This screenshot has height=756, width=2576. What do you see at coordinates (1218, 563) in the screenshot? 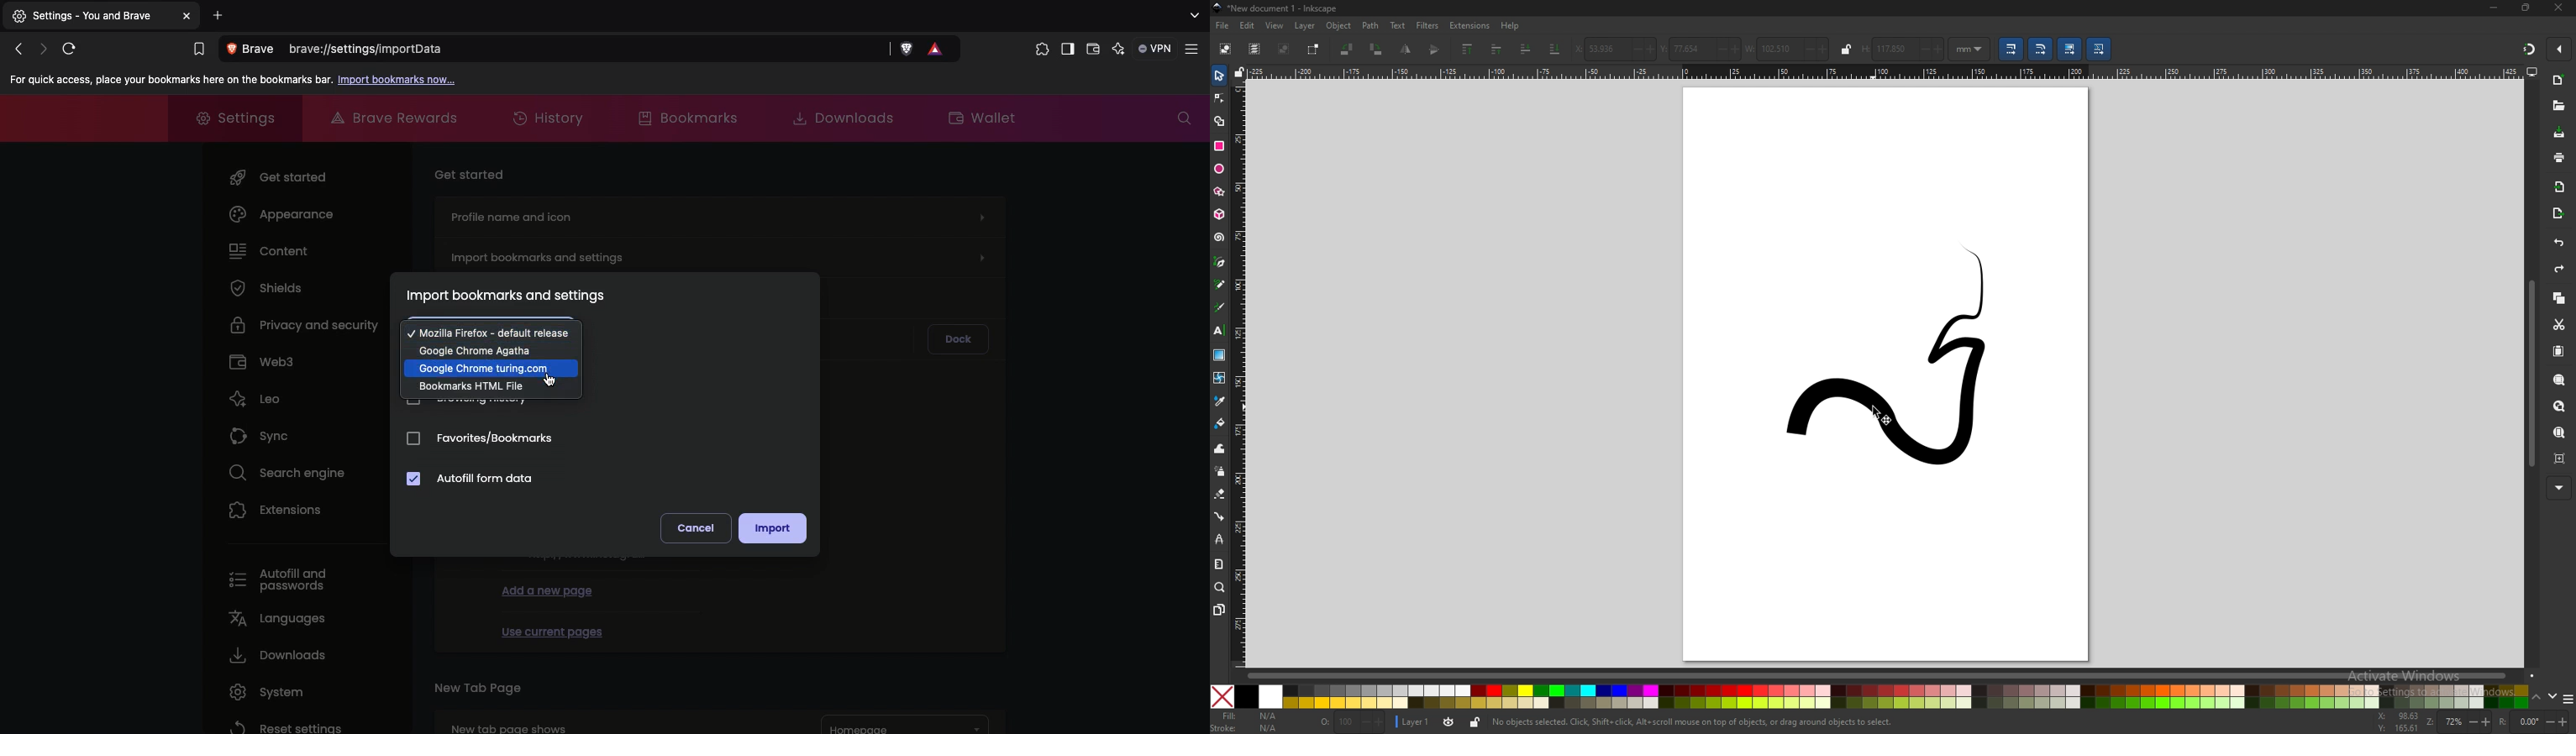
I see `measure` at bounding box center [1218, 563].